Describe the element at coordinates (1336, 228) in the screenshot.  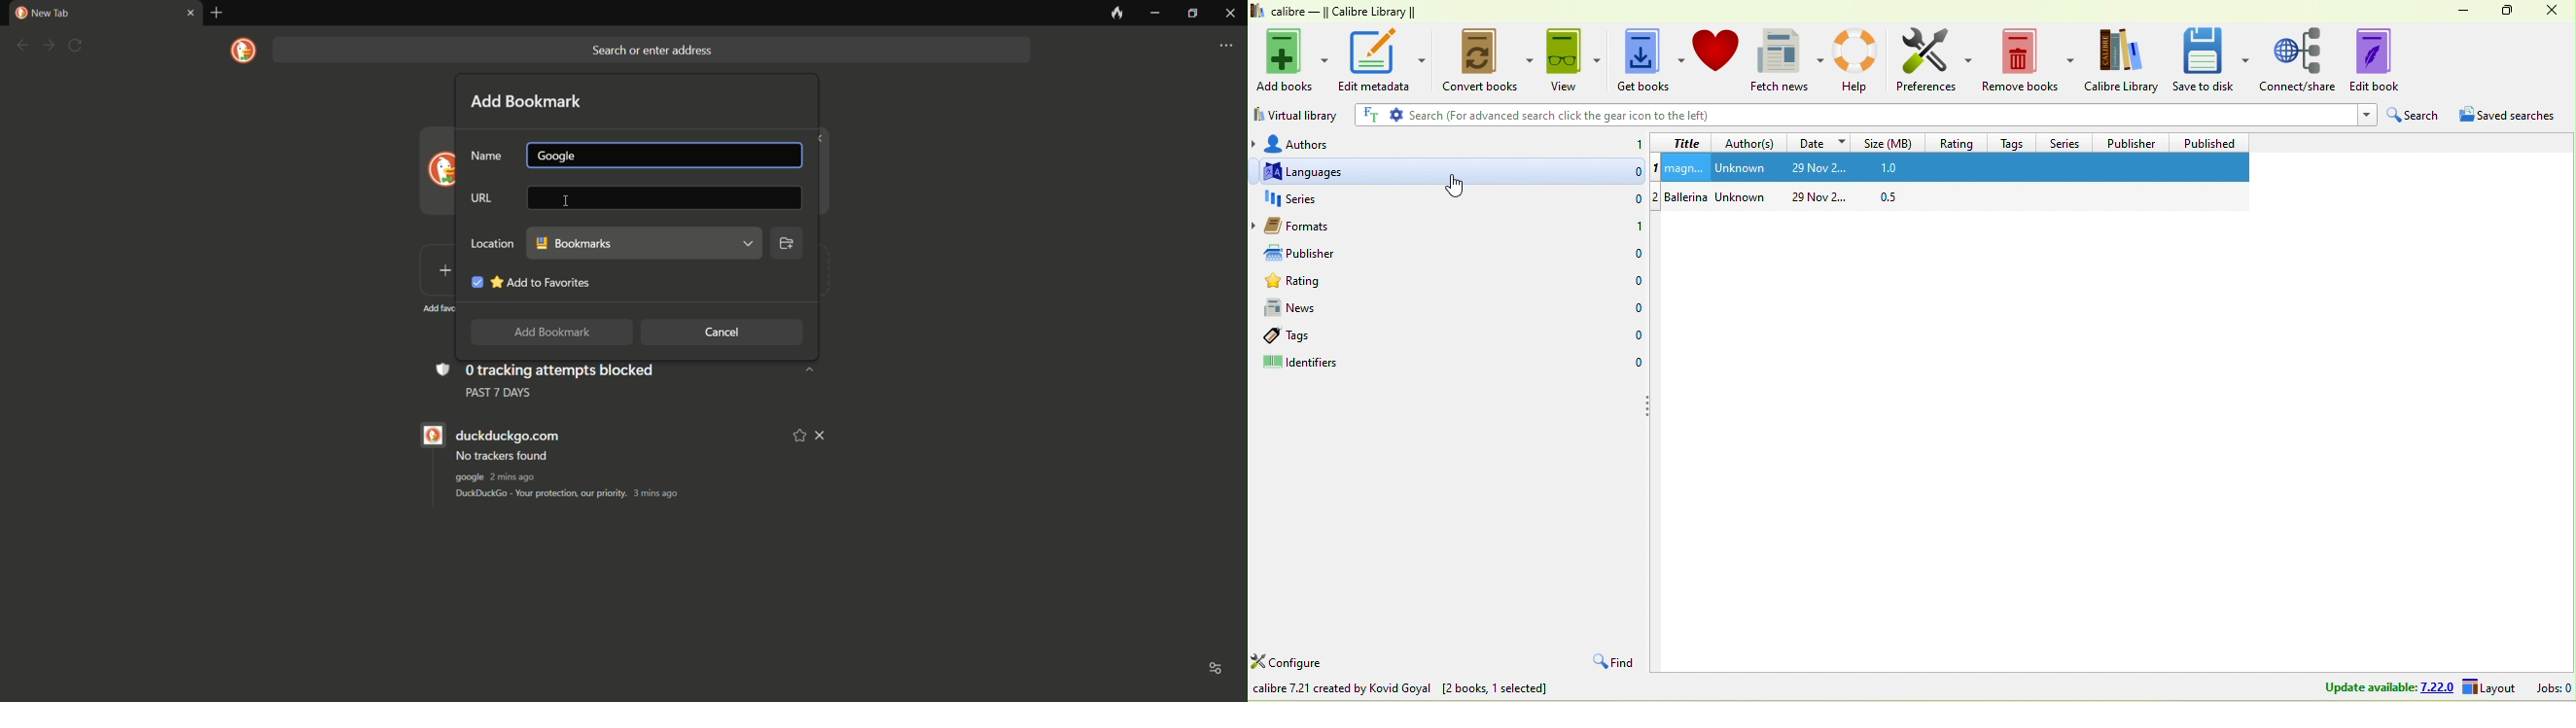
I see `formats` at that location.